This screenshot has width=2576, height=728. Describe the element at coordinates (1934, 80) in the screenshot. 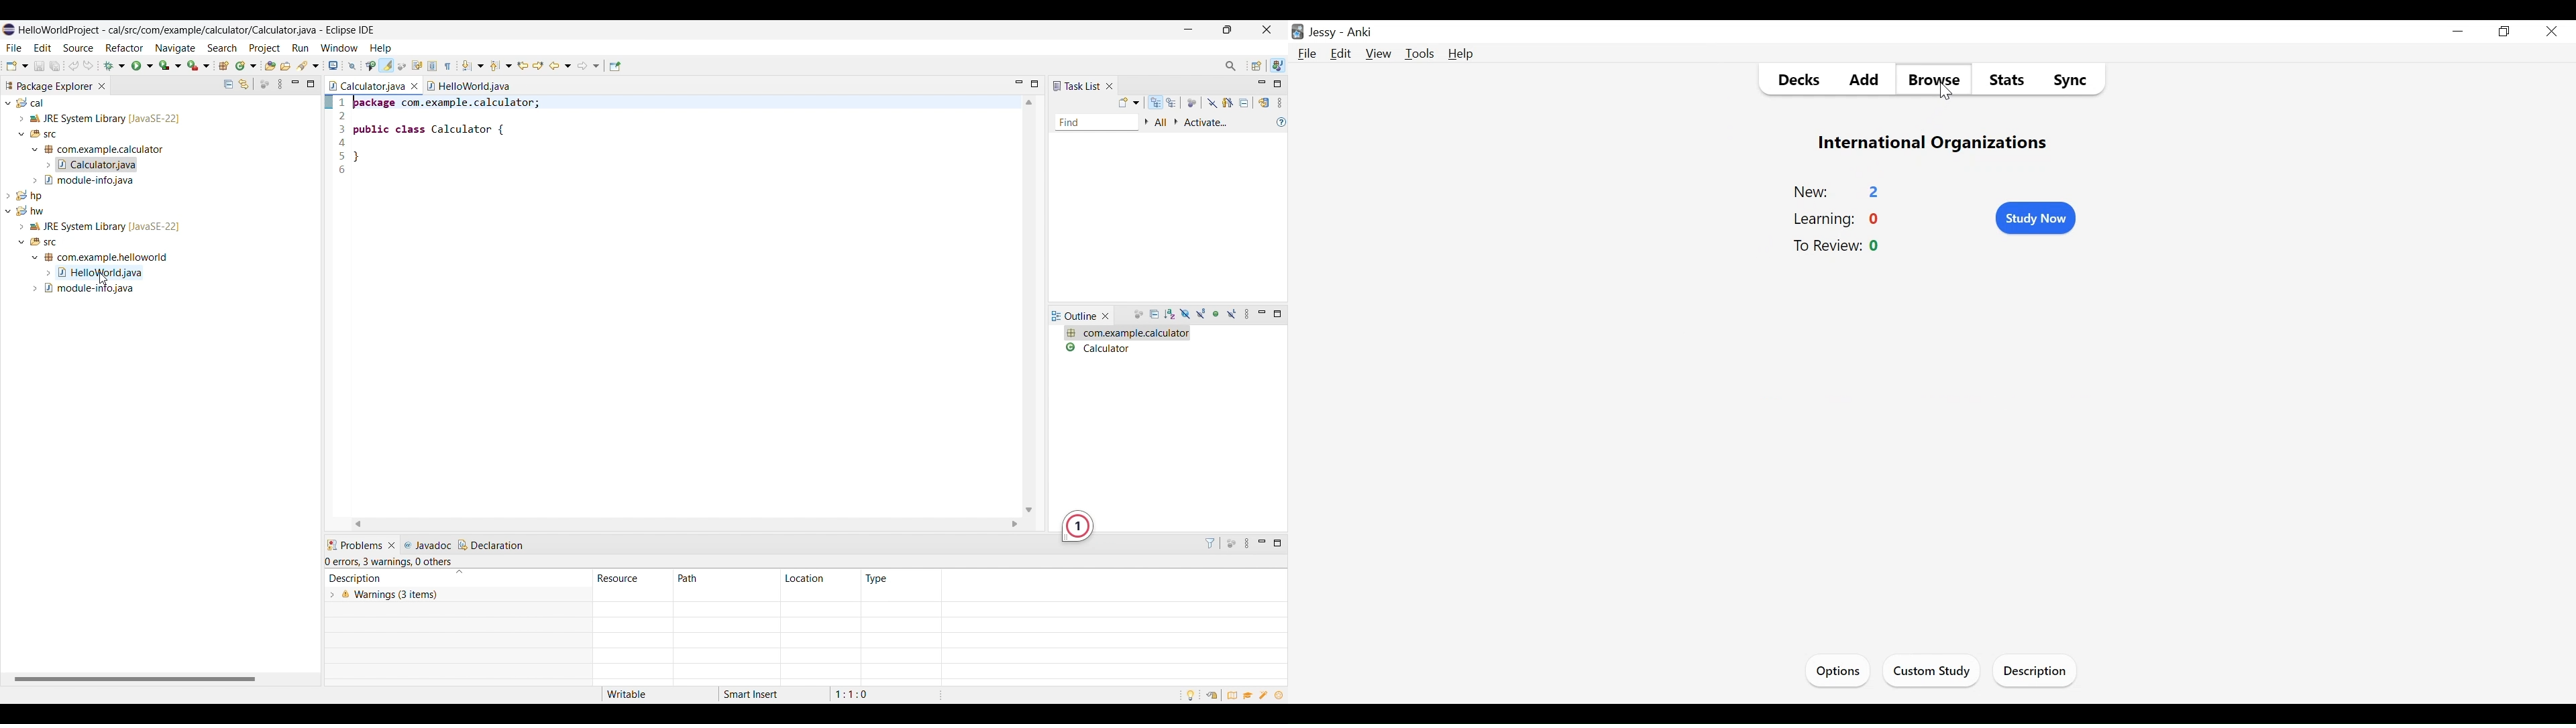

I see `Browse` at that location.